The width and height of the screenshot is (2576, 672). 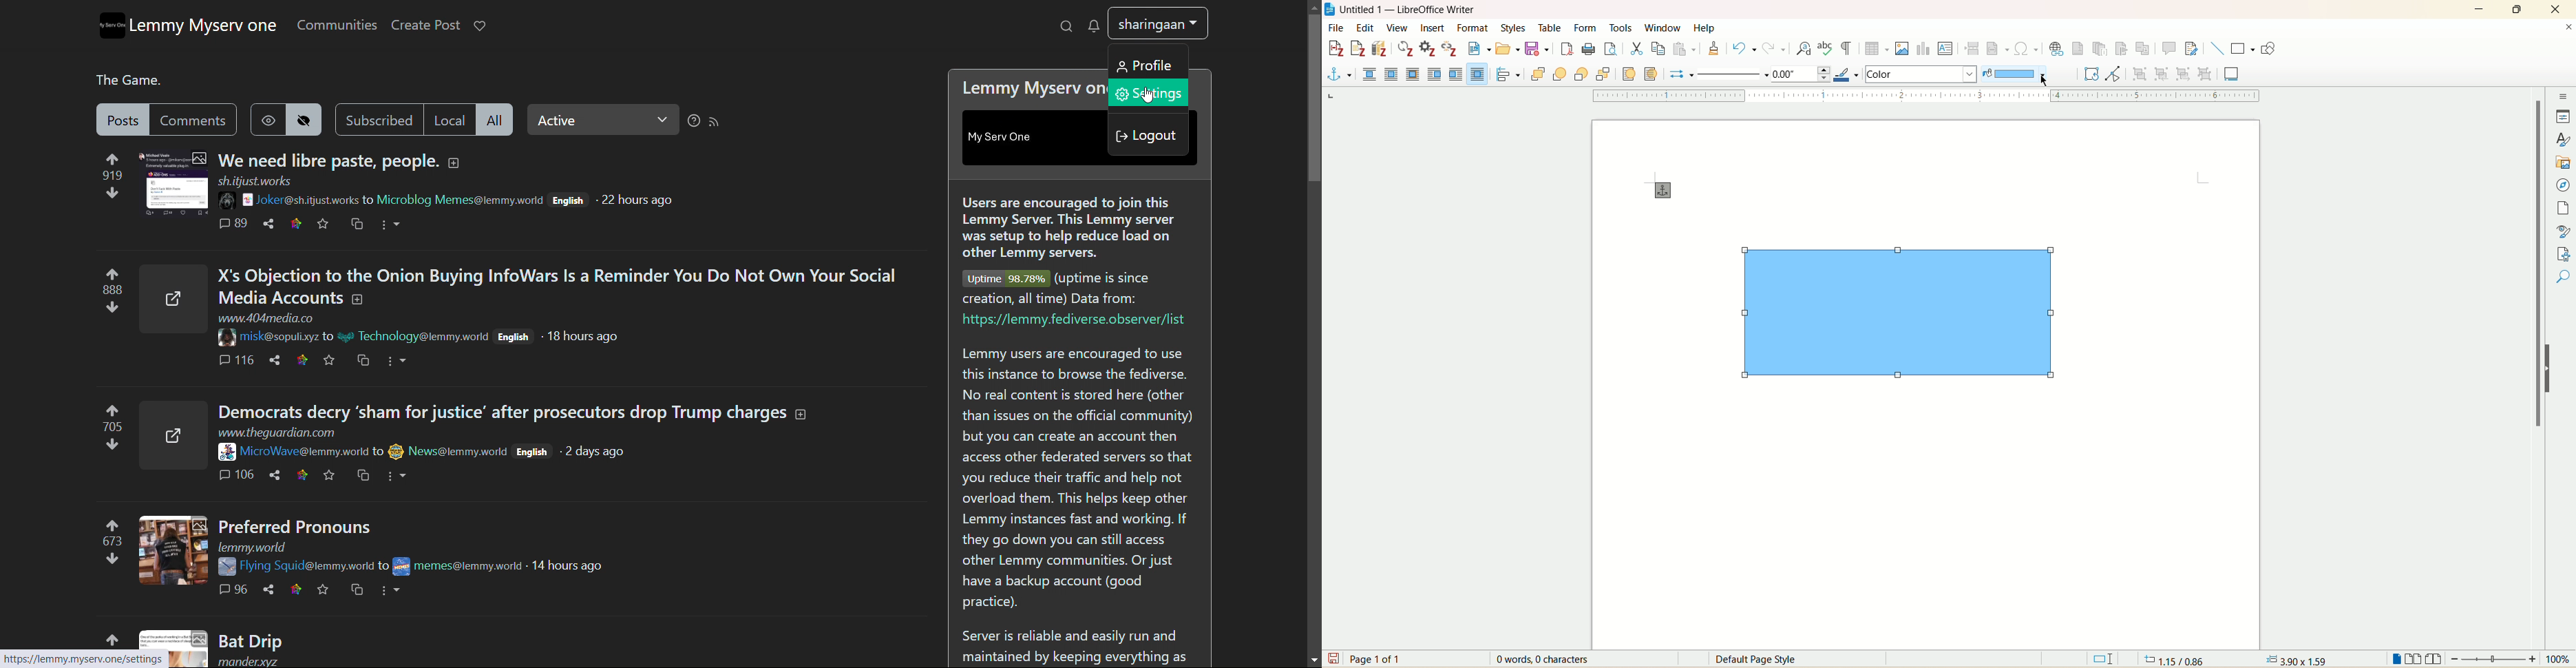 What do you see at coordinates (2268, 50) in the screenshot?
I see `draw function` at bounding box center [2268, 50].